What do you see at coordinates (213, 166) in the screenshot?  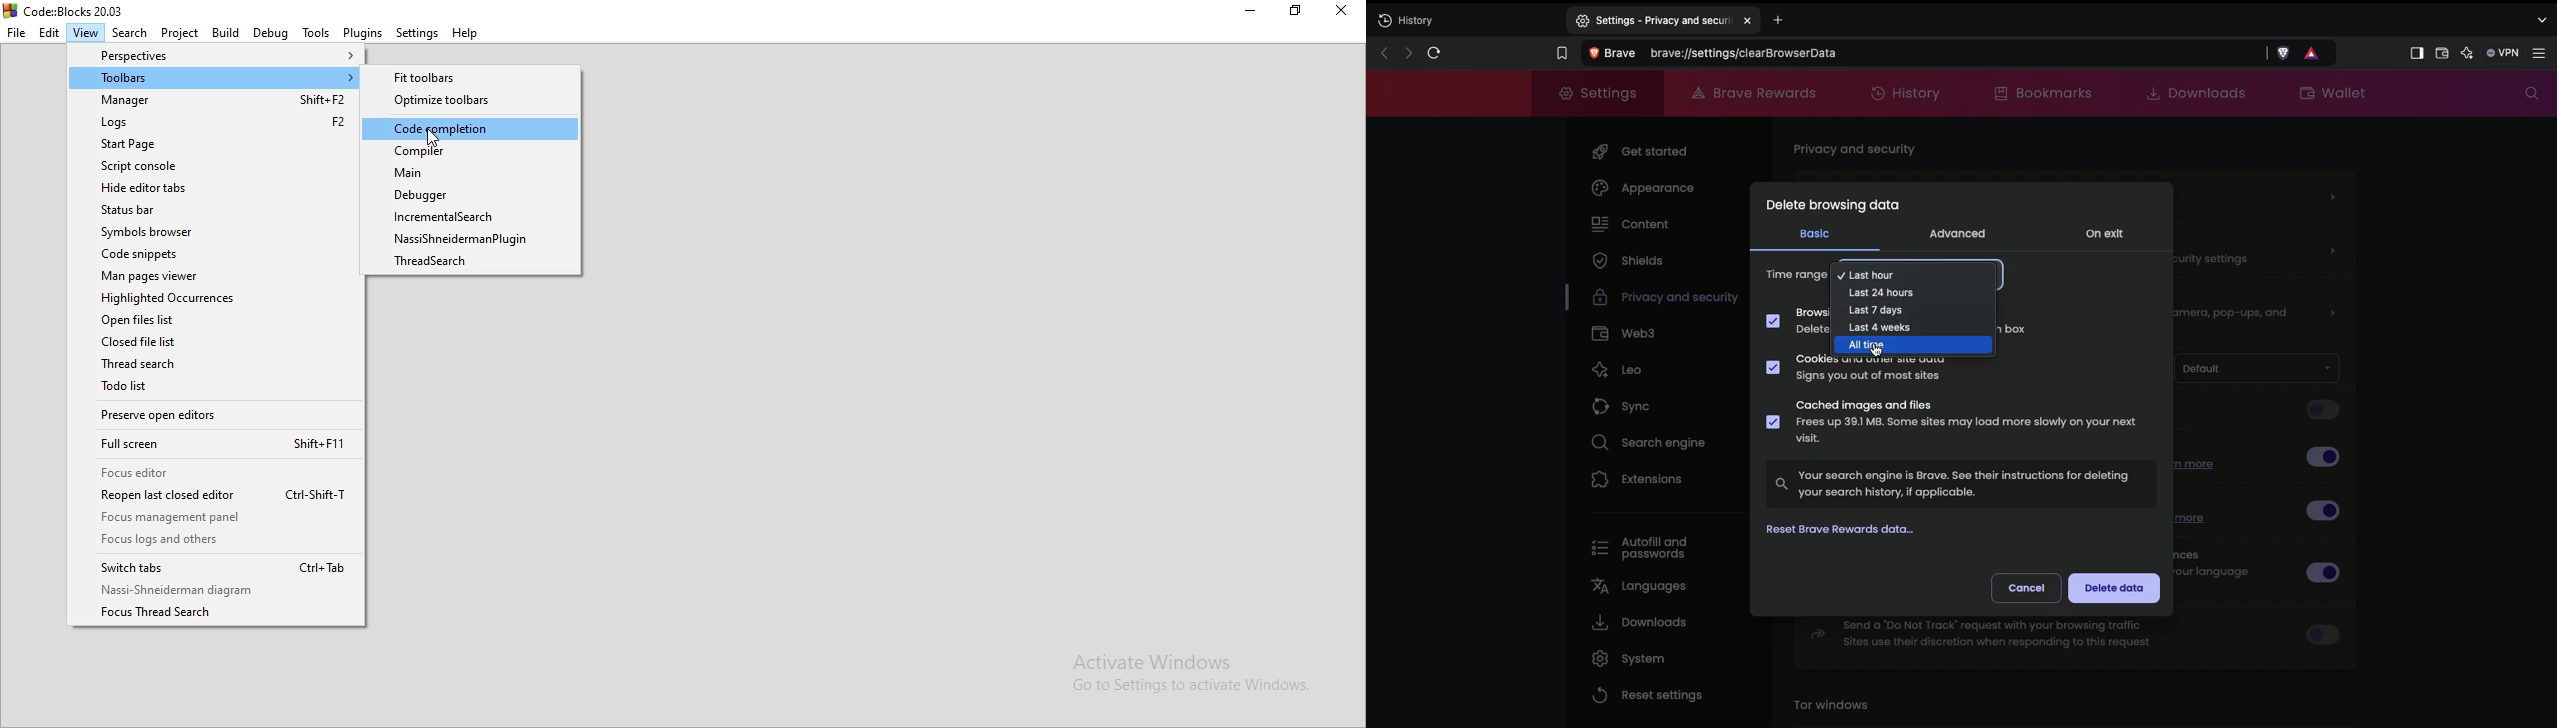 I see `Script console` at bounding box center [213, 166].